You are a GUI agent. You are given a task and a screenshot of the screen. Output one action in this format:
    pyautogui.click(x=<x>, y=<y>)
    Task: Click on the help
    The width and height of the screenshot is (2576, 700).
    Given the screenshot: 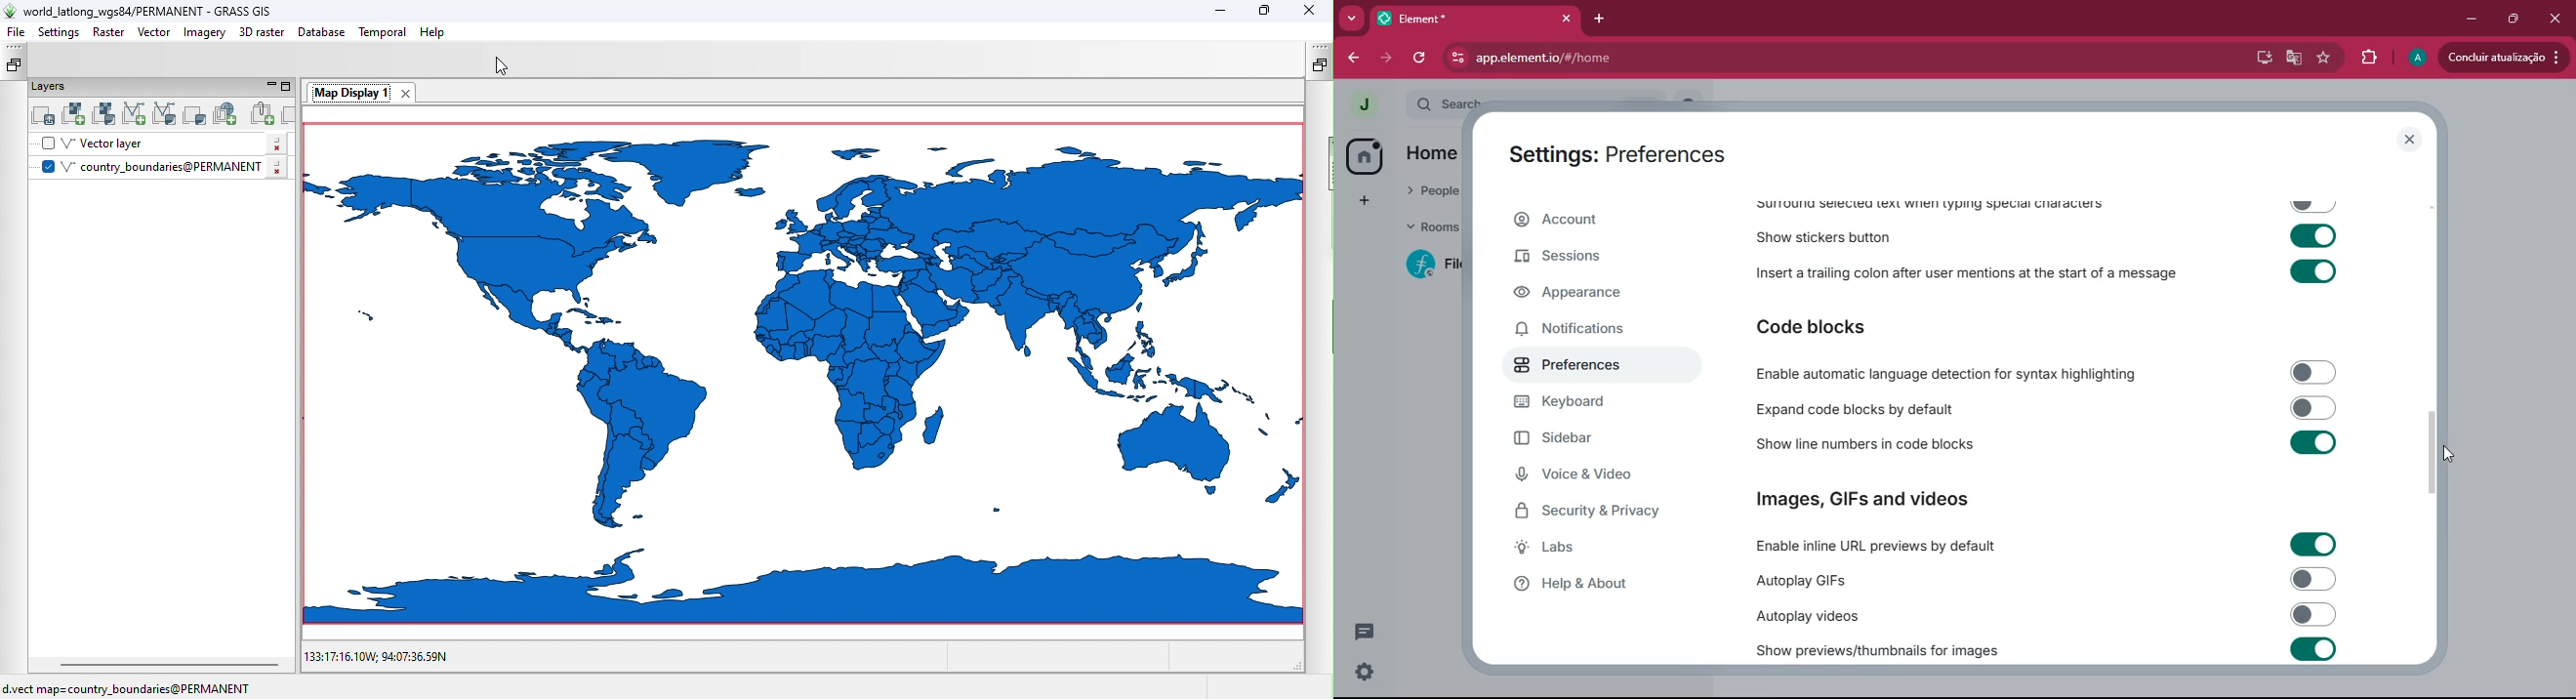 What is the action you would take?
    pyautogui.click(x=1598, y=584)
    